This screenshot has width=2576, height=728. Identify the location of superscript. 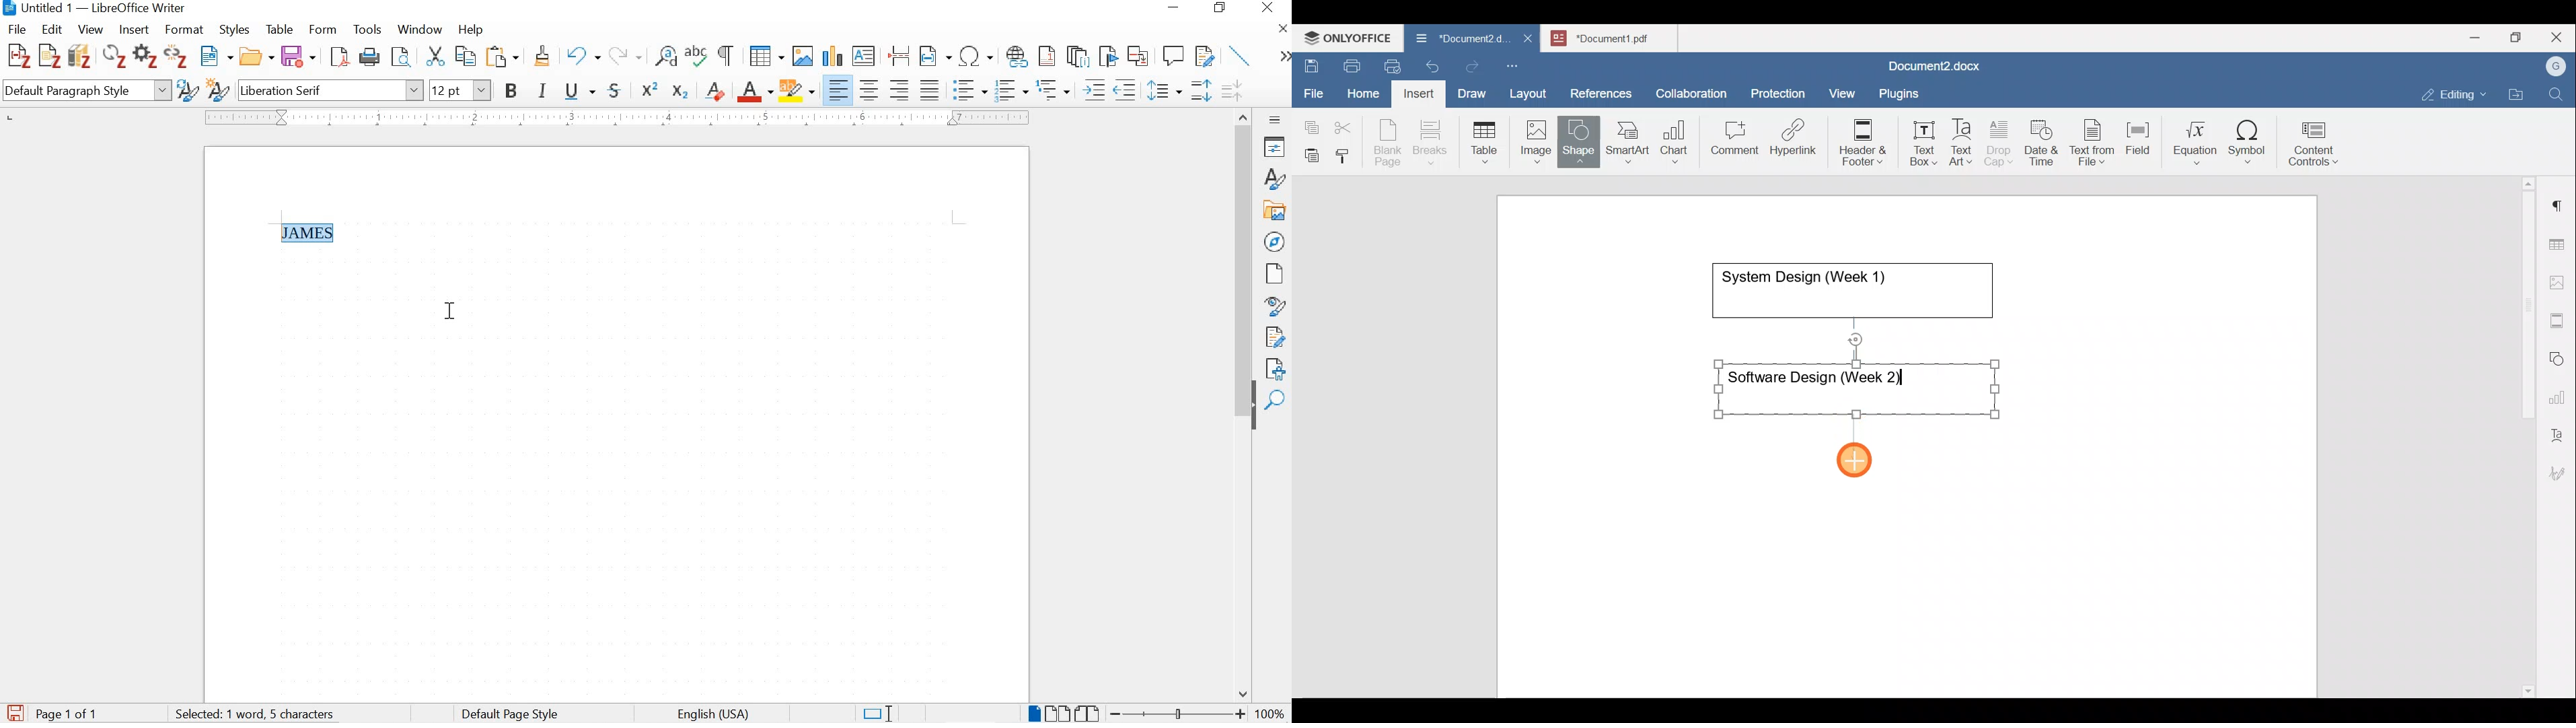
(651, 89).